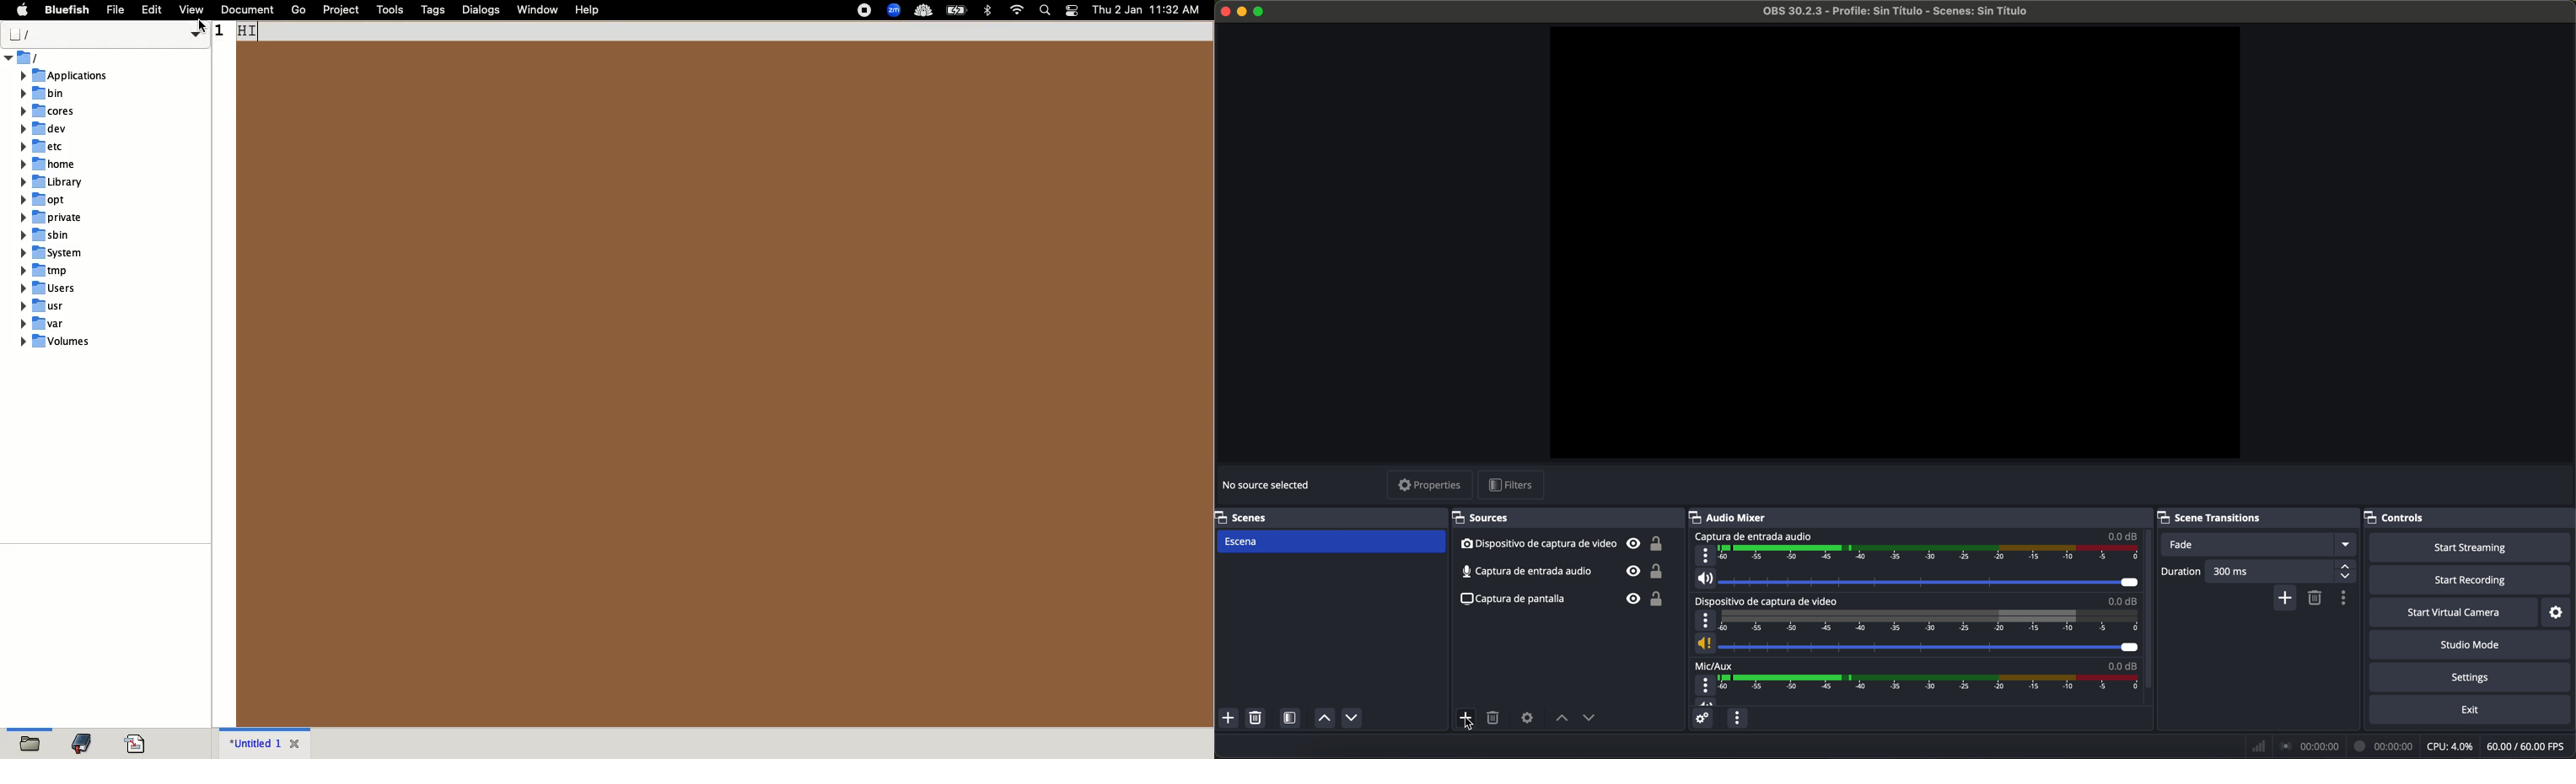  What do you see at coordinates (1560, 600) in the screenshot?
I see `screenshot` at bounding box center [1560, 600].